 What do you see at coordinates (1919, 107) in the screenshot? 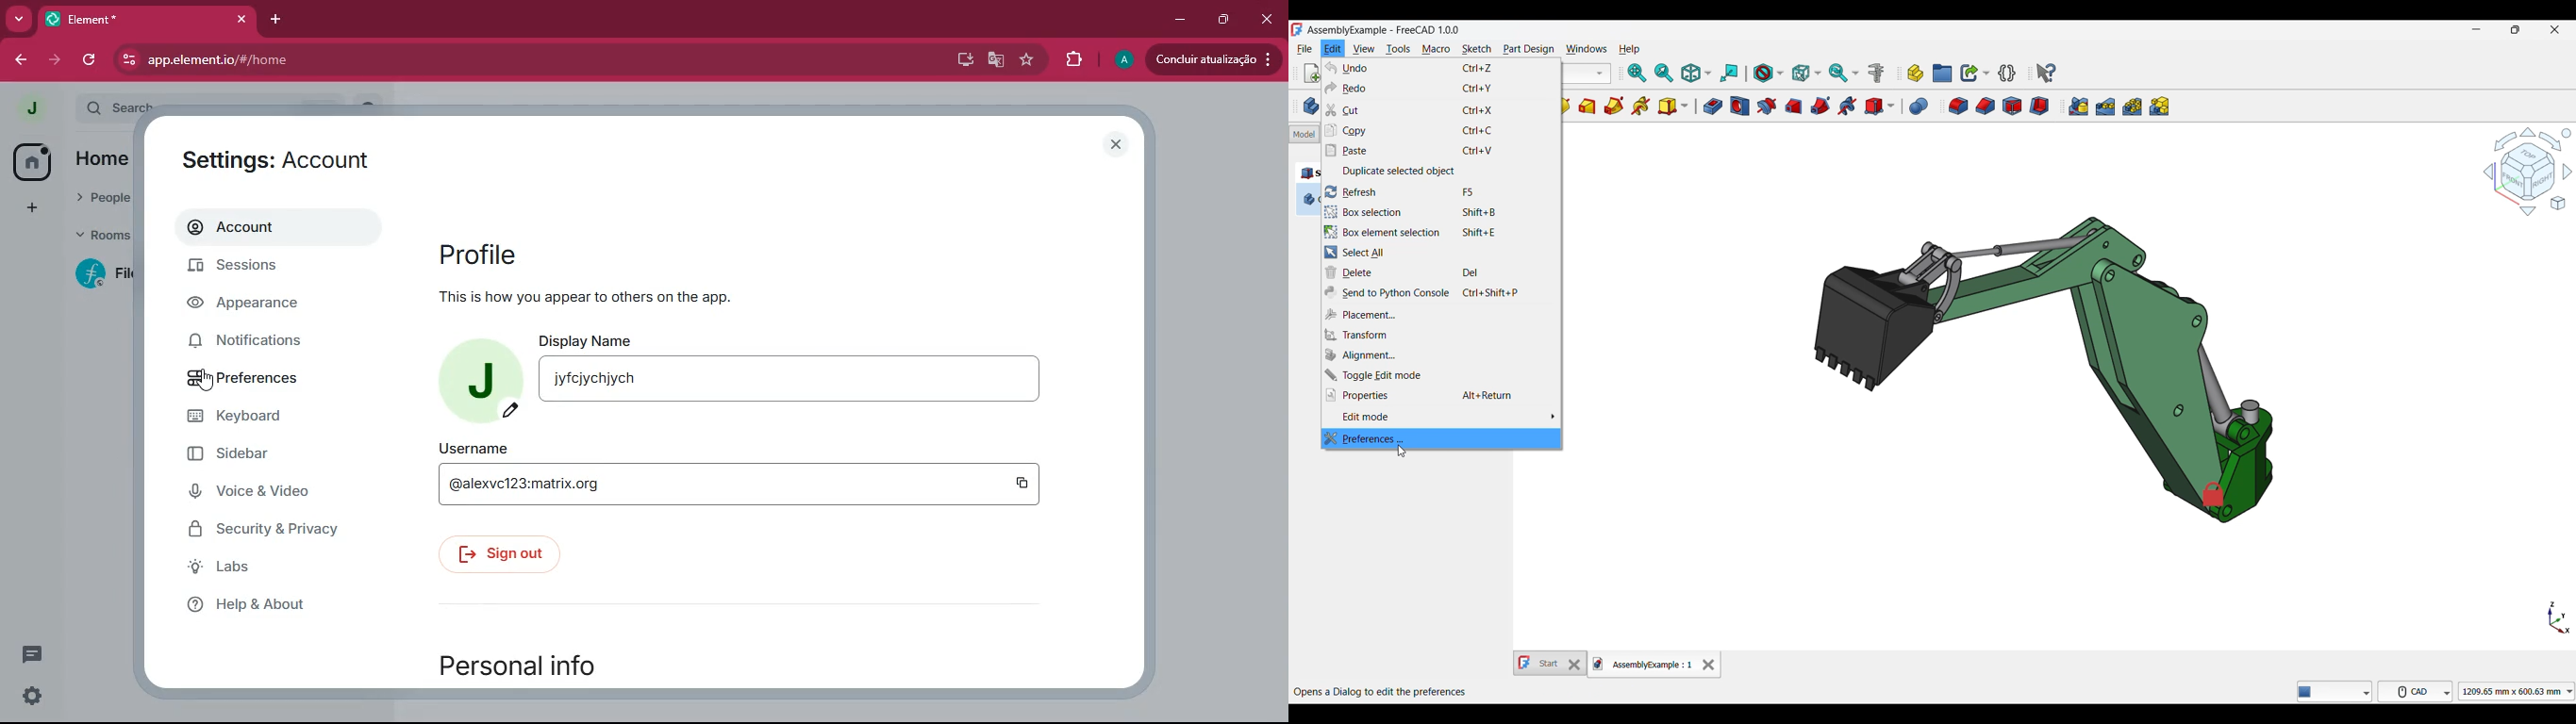
I see `Boolean operation` at bounding box center [1919, 107].